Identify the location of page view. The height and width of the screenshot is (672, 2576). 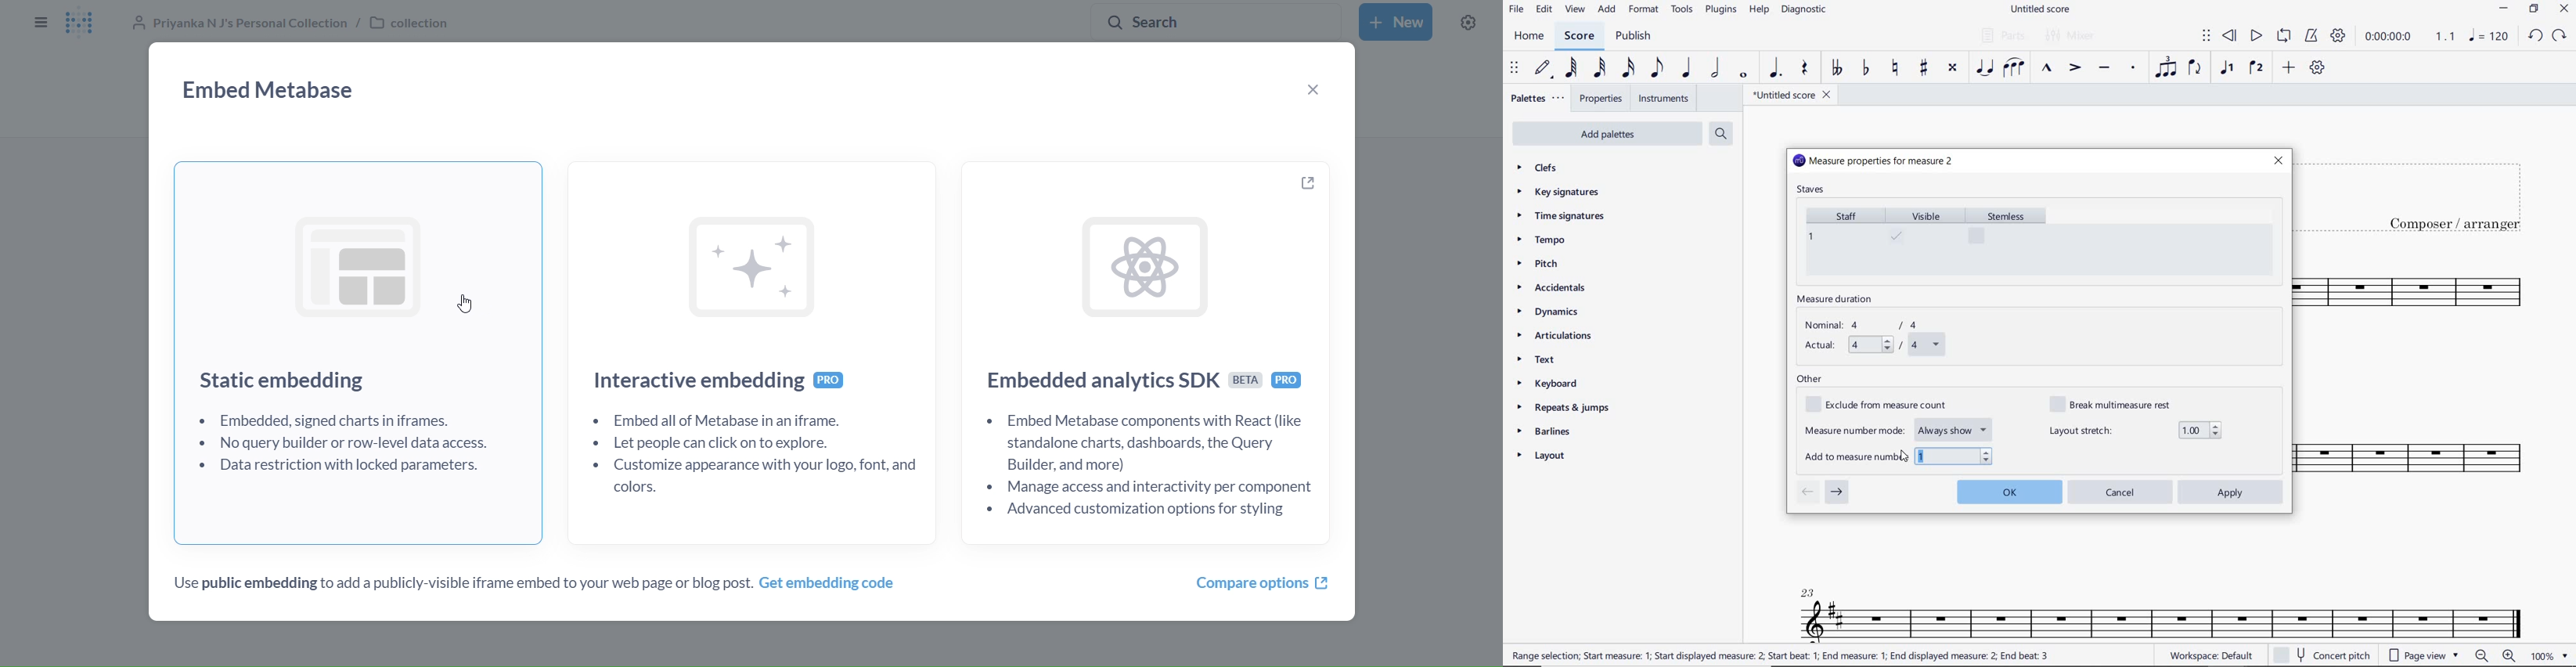
(2421, 655).